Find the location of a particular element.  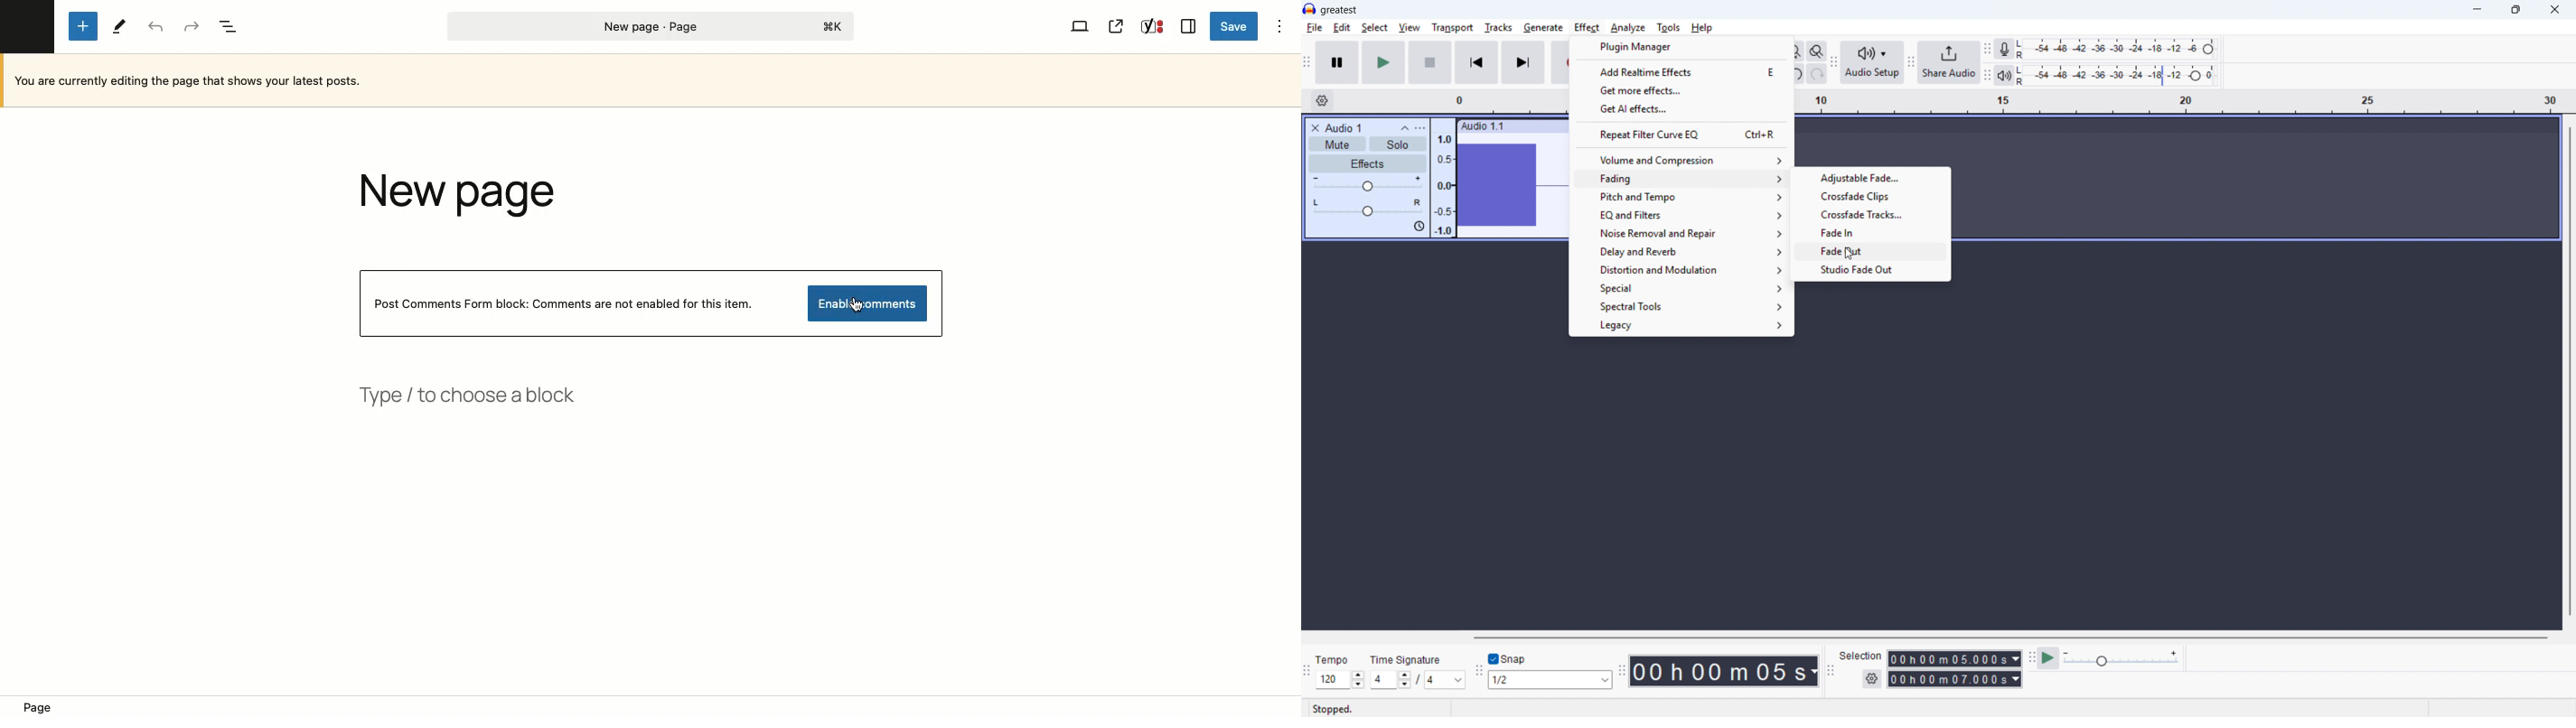

Pause  is located at coordinates (1337, 62).